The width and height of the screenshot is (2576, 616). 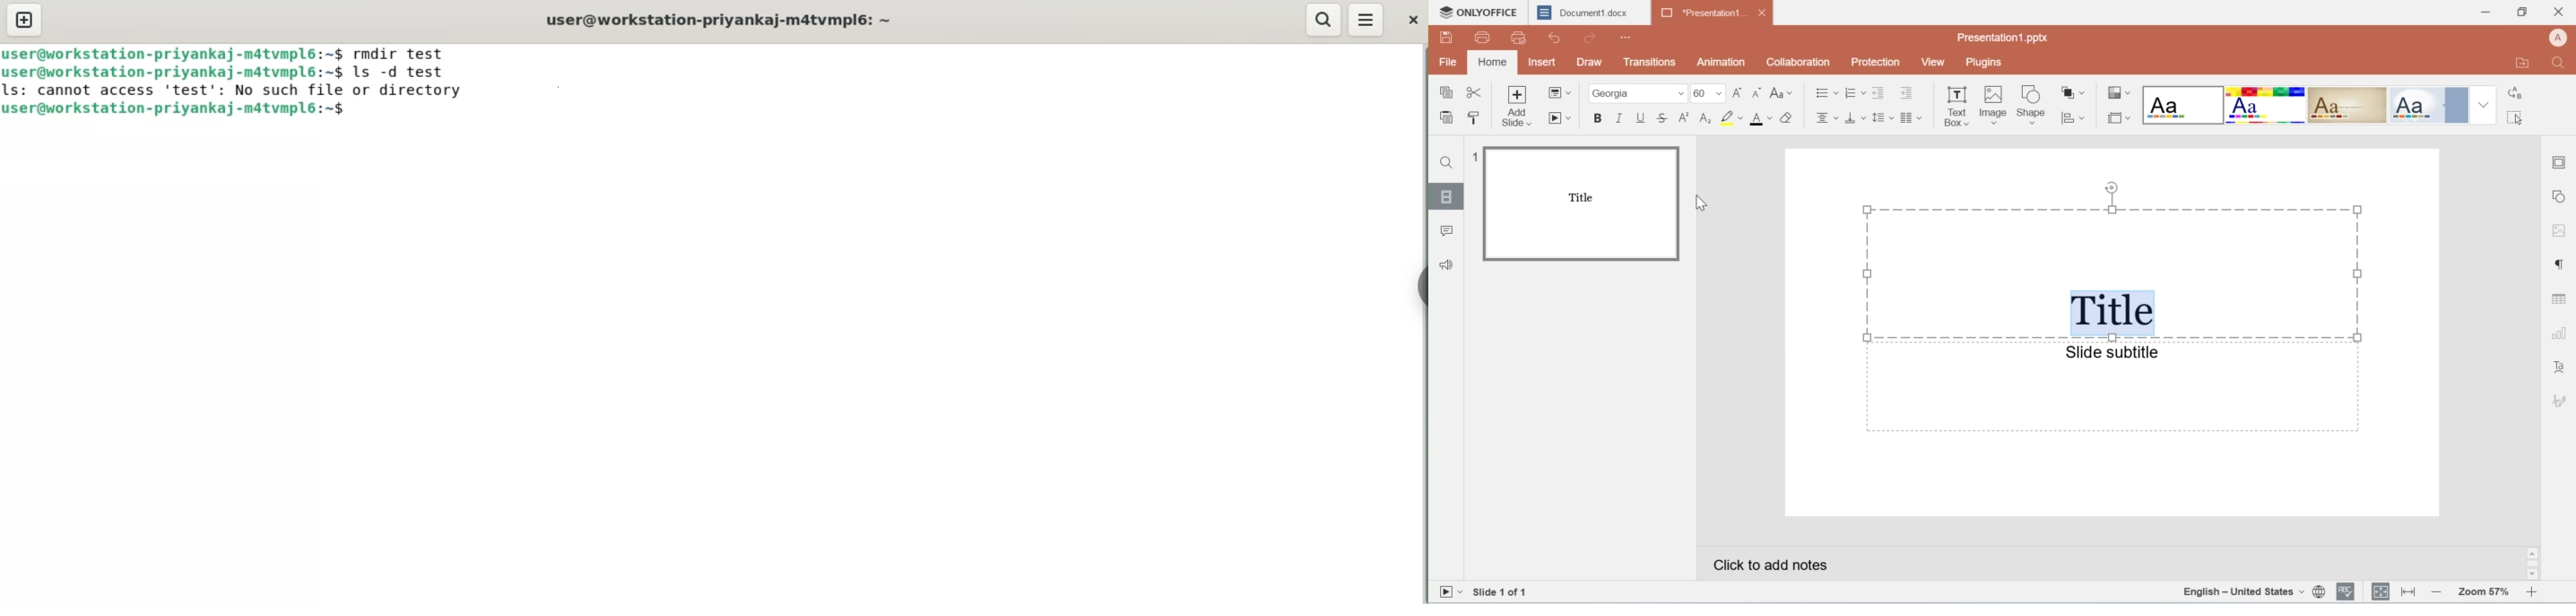 What do you see at coordinates (1559, 38) in the screenshot?
I see `Undo` at bounding box center [1559, 38].